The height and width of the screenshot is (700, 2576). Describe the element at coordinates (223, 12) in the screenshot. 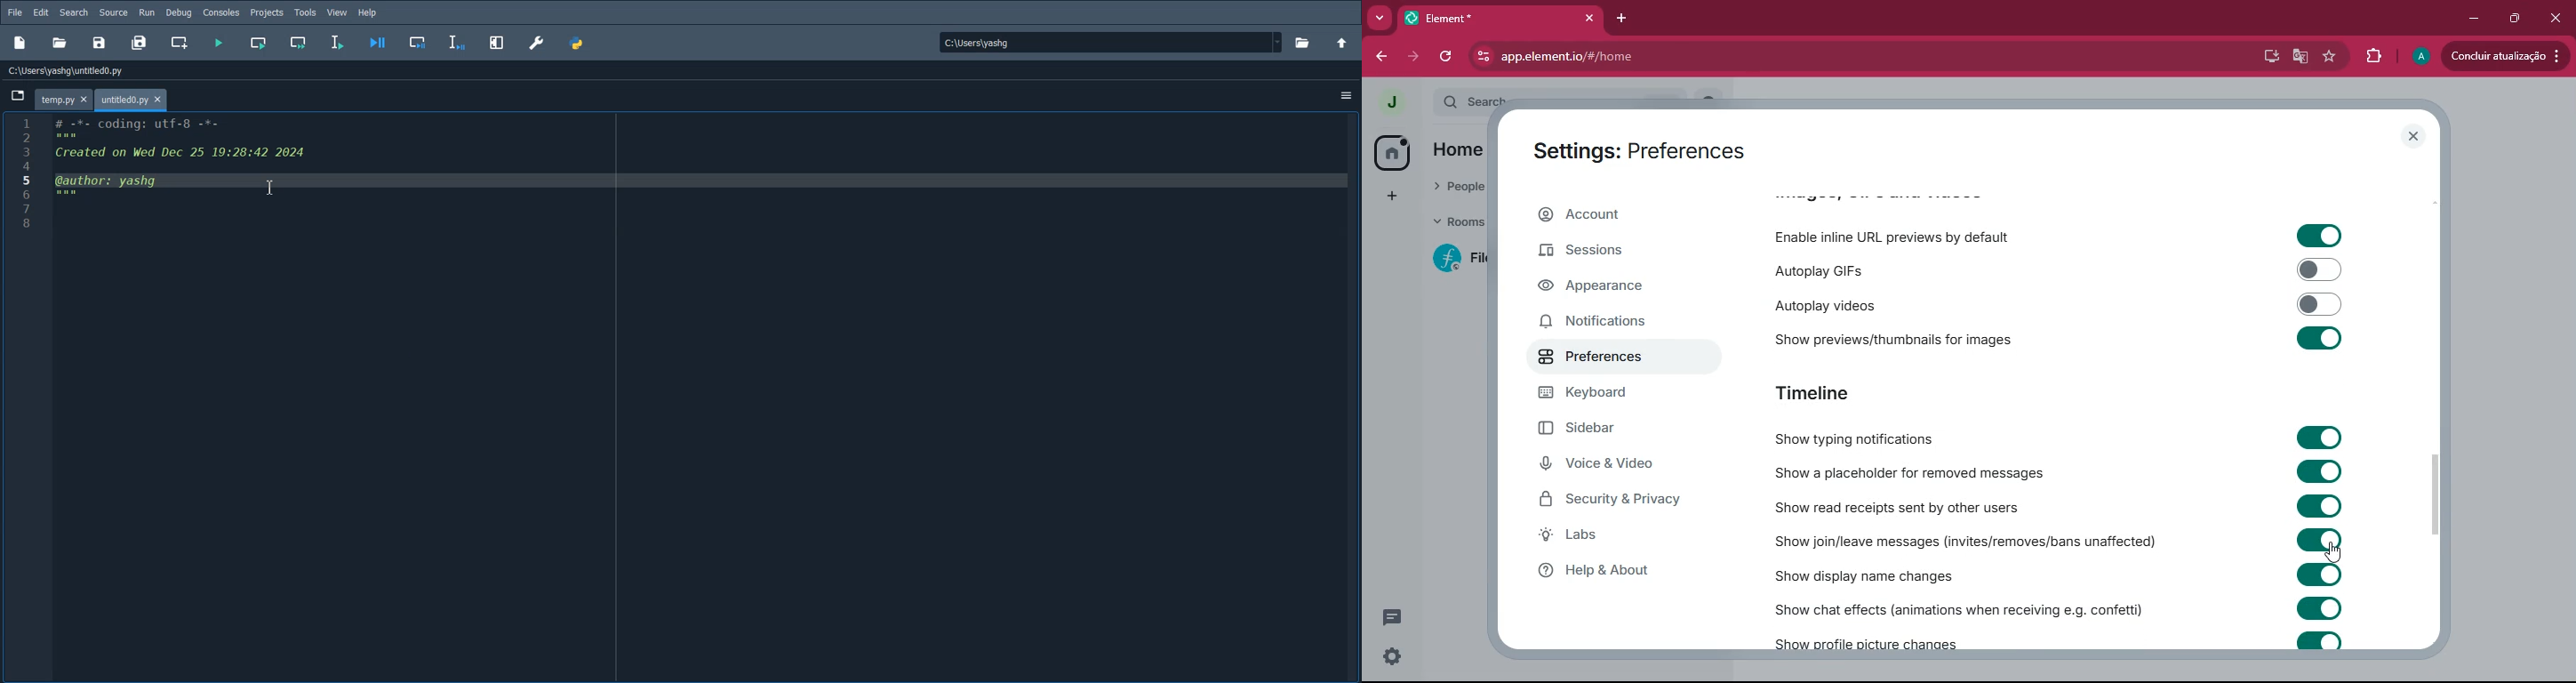

I see `Consoles` at that location.